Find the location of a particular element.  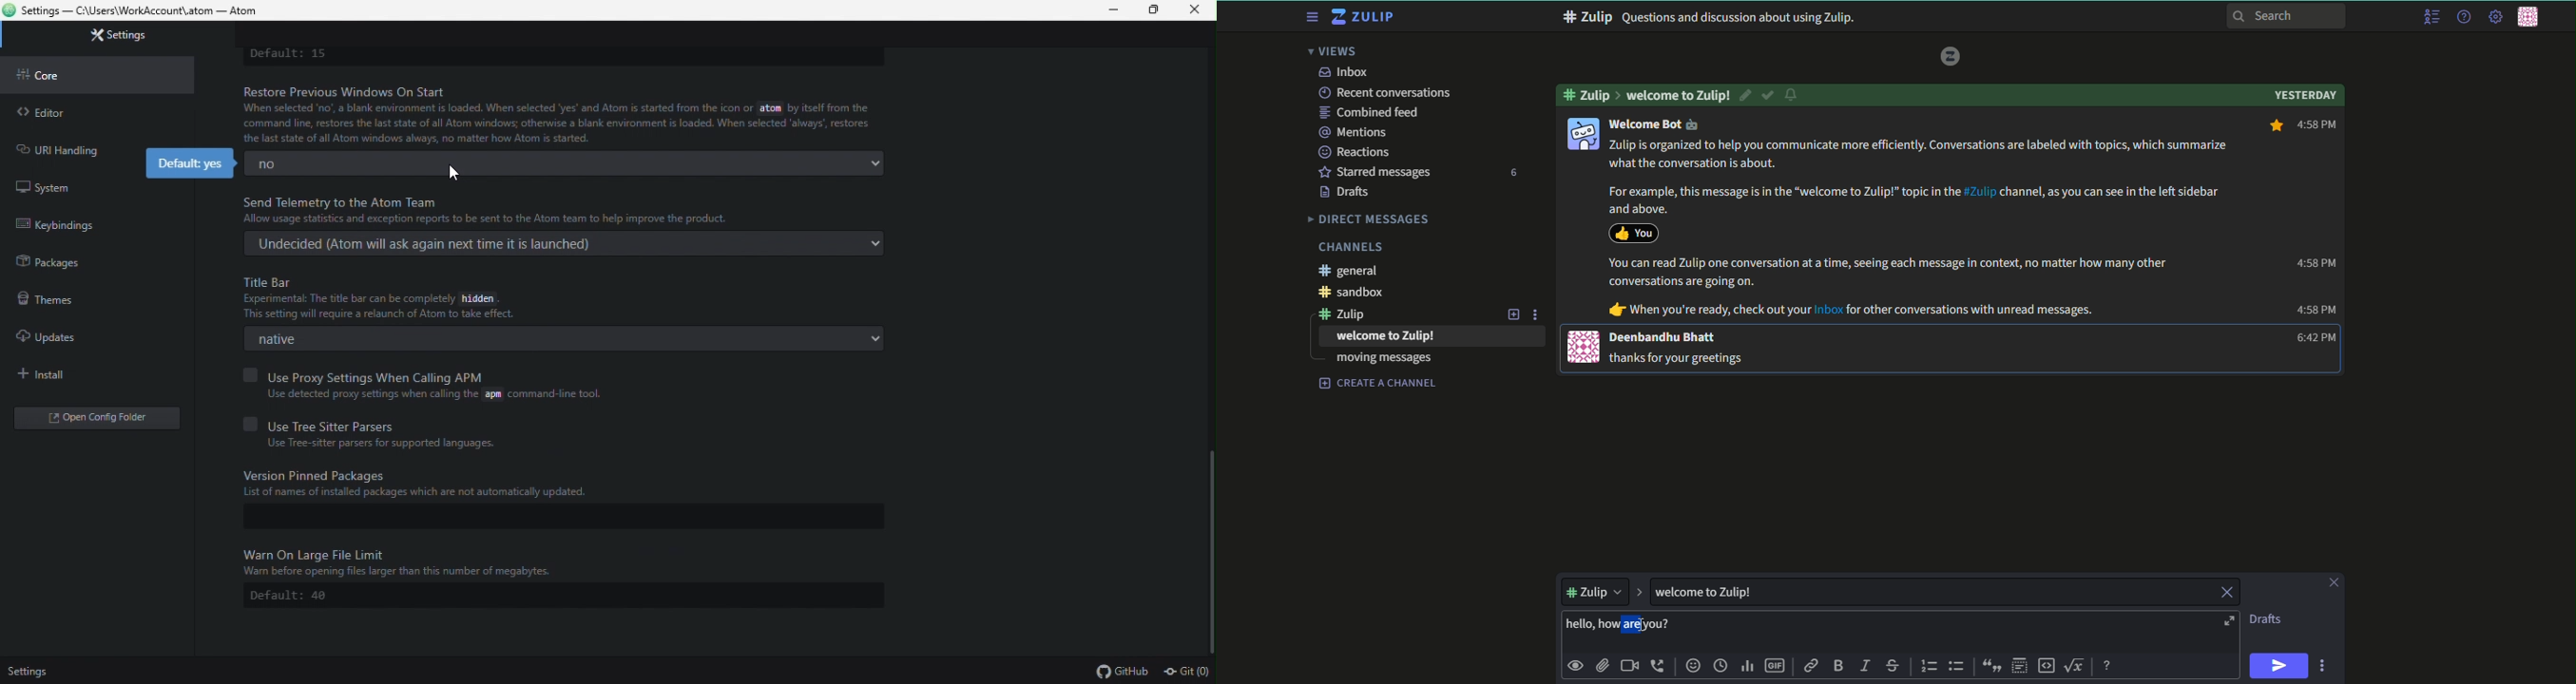

poll is located at coordinates (1749, 667).